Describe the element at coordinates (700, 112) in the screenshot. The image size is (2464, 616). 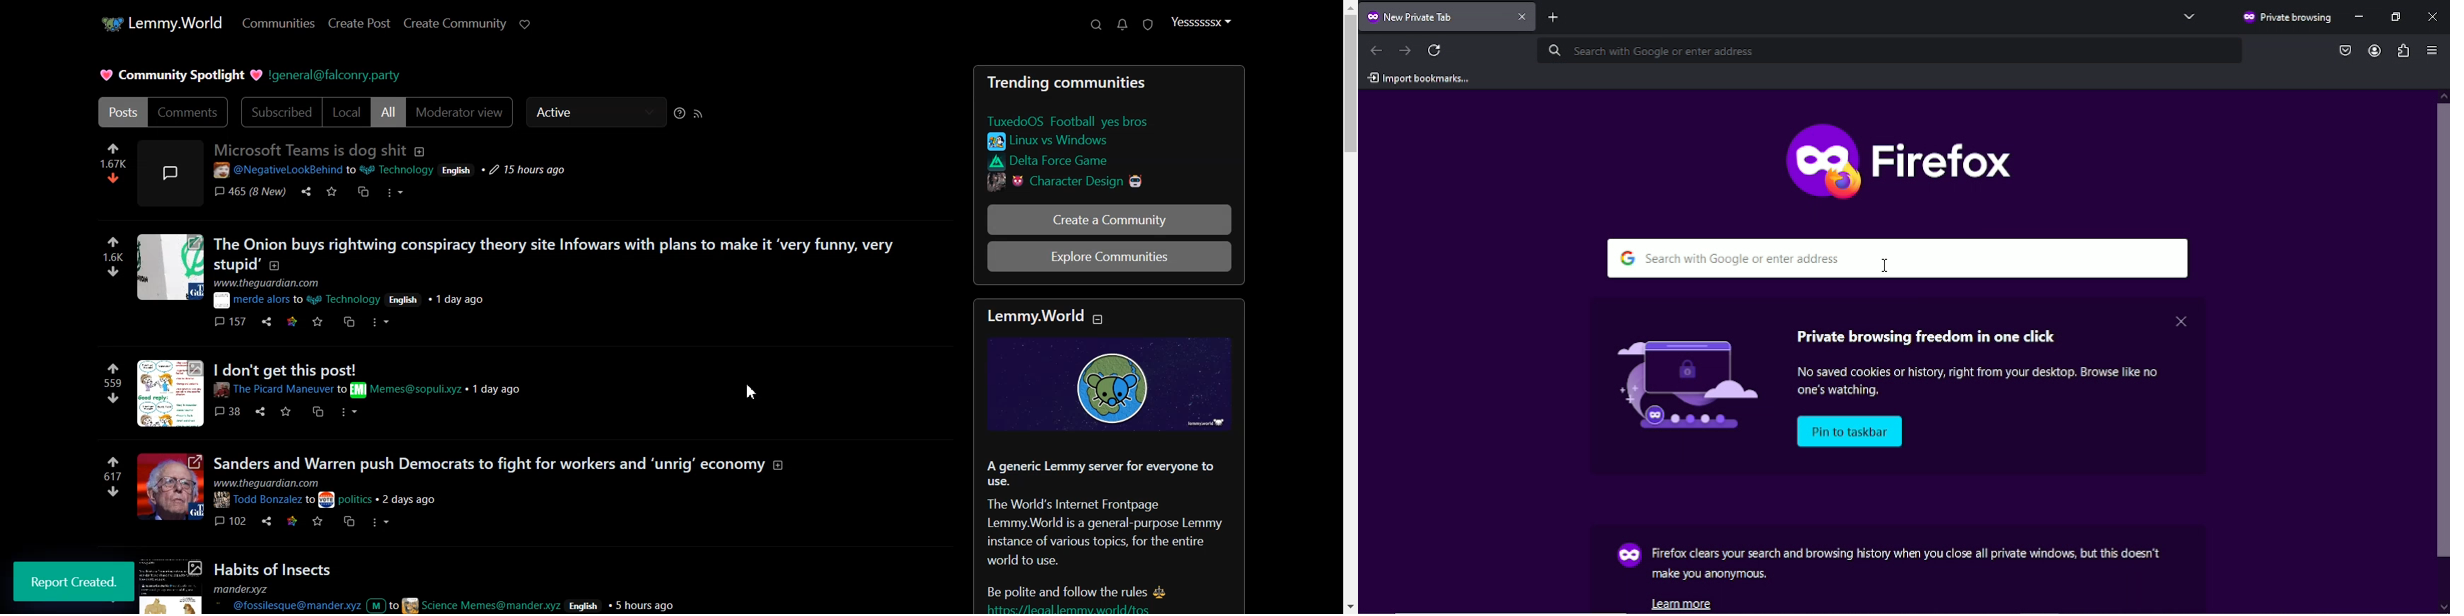
I see `RSS` at that location.